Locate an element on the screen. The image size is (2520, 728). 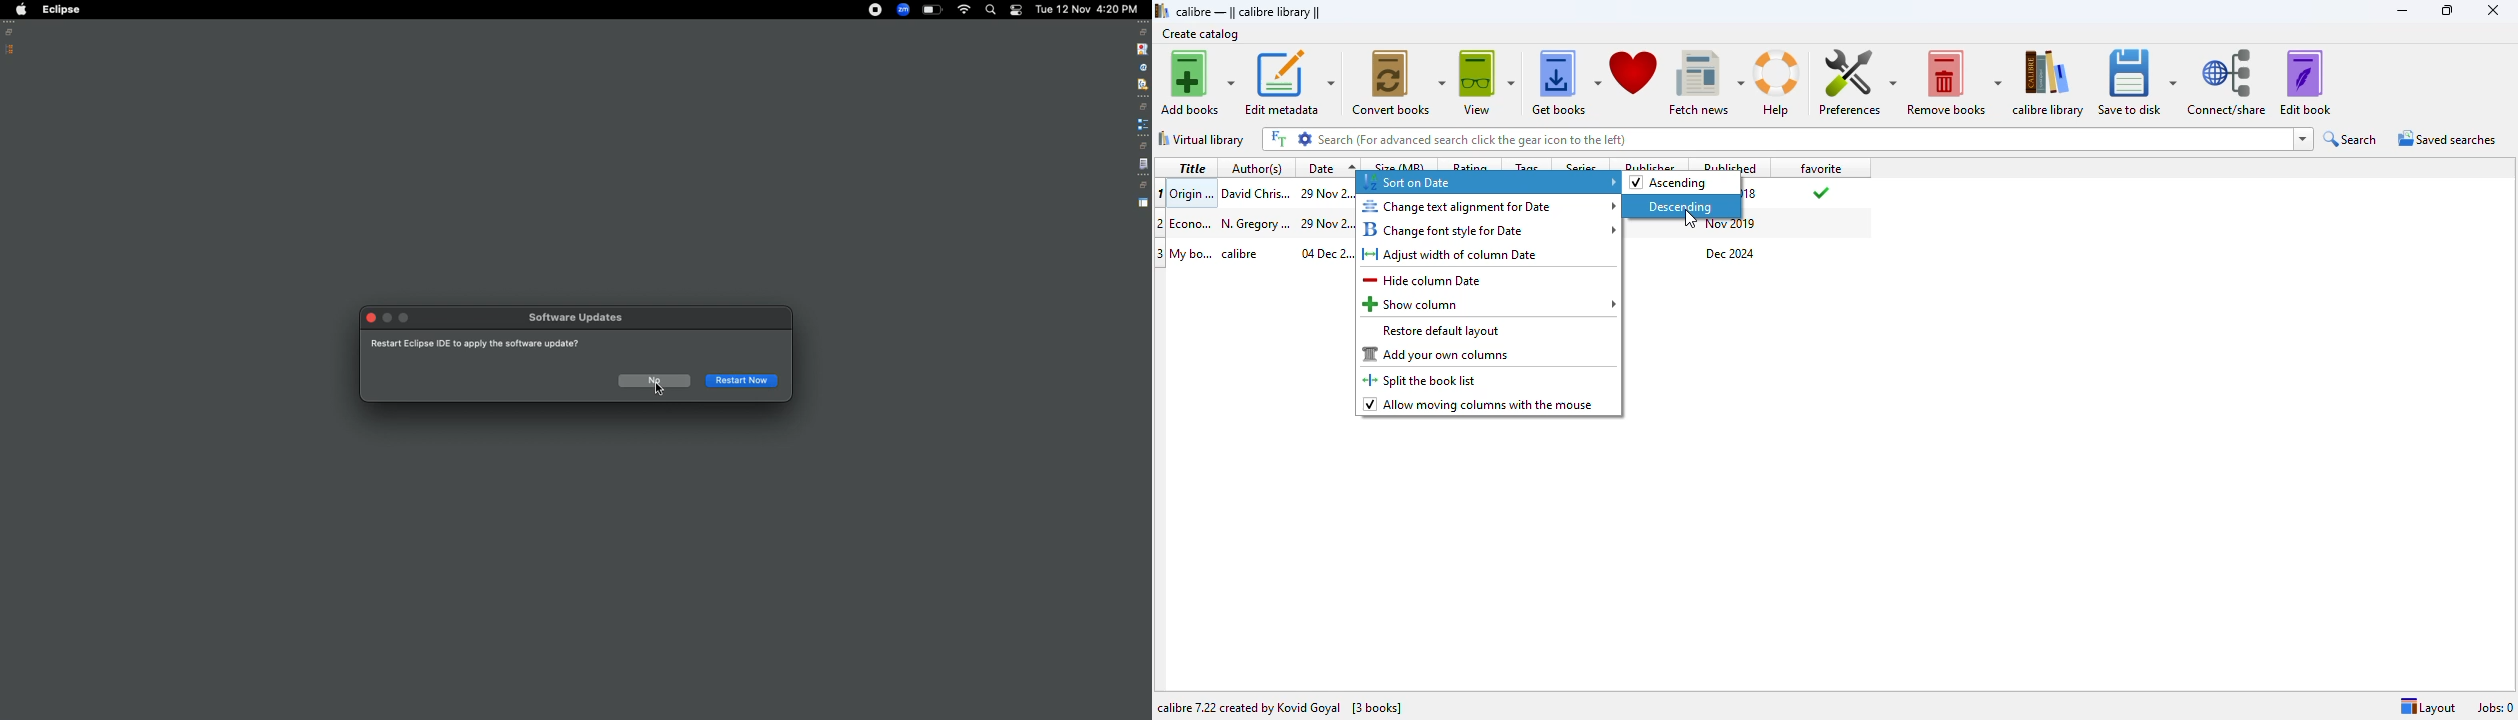
Restart now is located at coordinates (742, 380).